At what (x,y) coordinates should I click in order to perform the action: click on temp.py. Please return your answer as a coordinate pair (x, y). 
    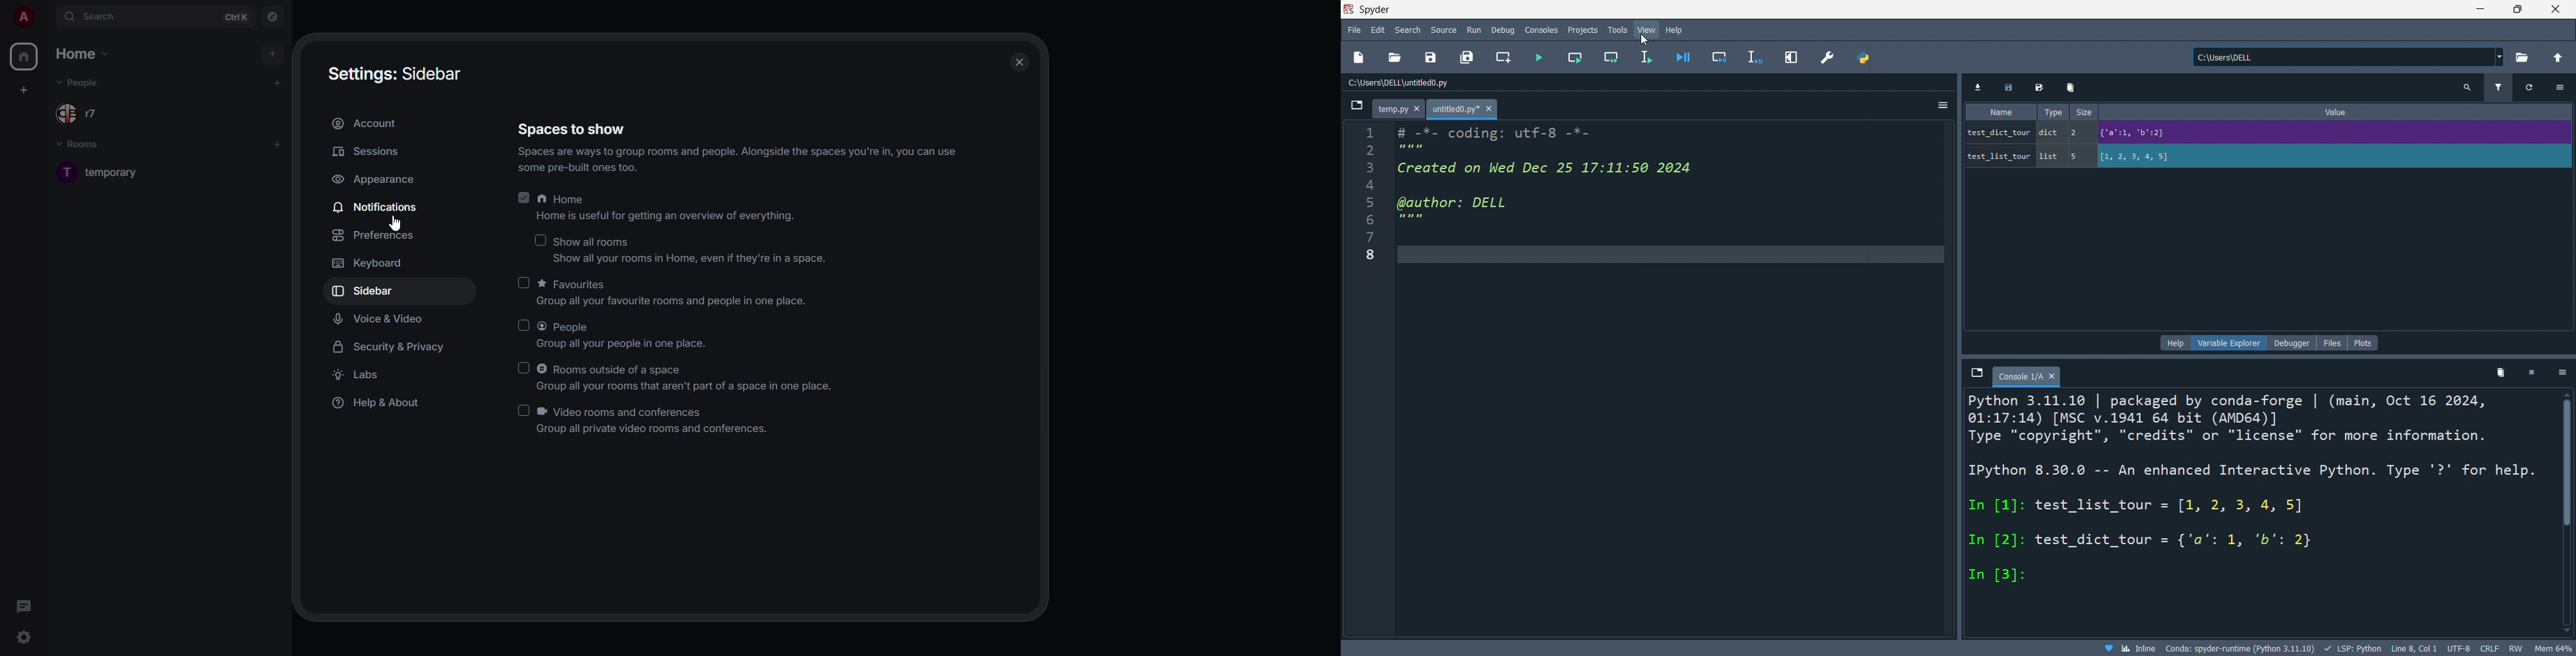
    Looking at the image, I should click on (1401, 110).